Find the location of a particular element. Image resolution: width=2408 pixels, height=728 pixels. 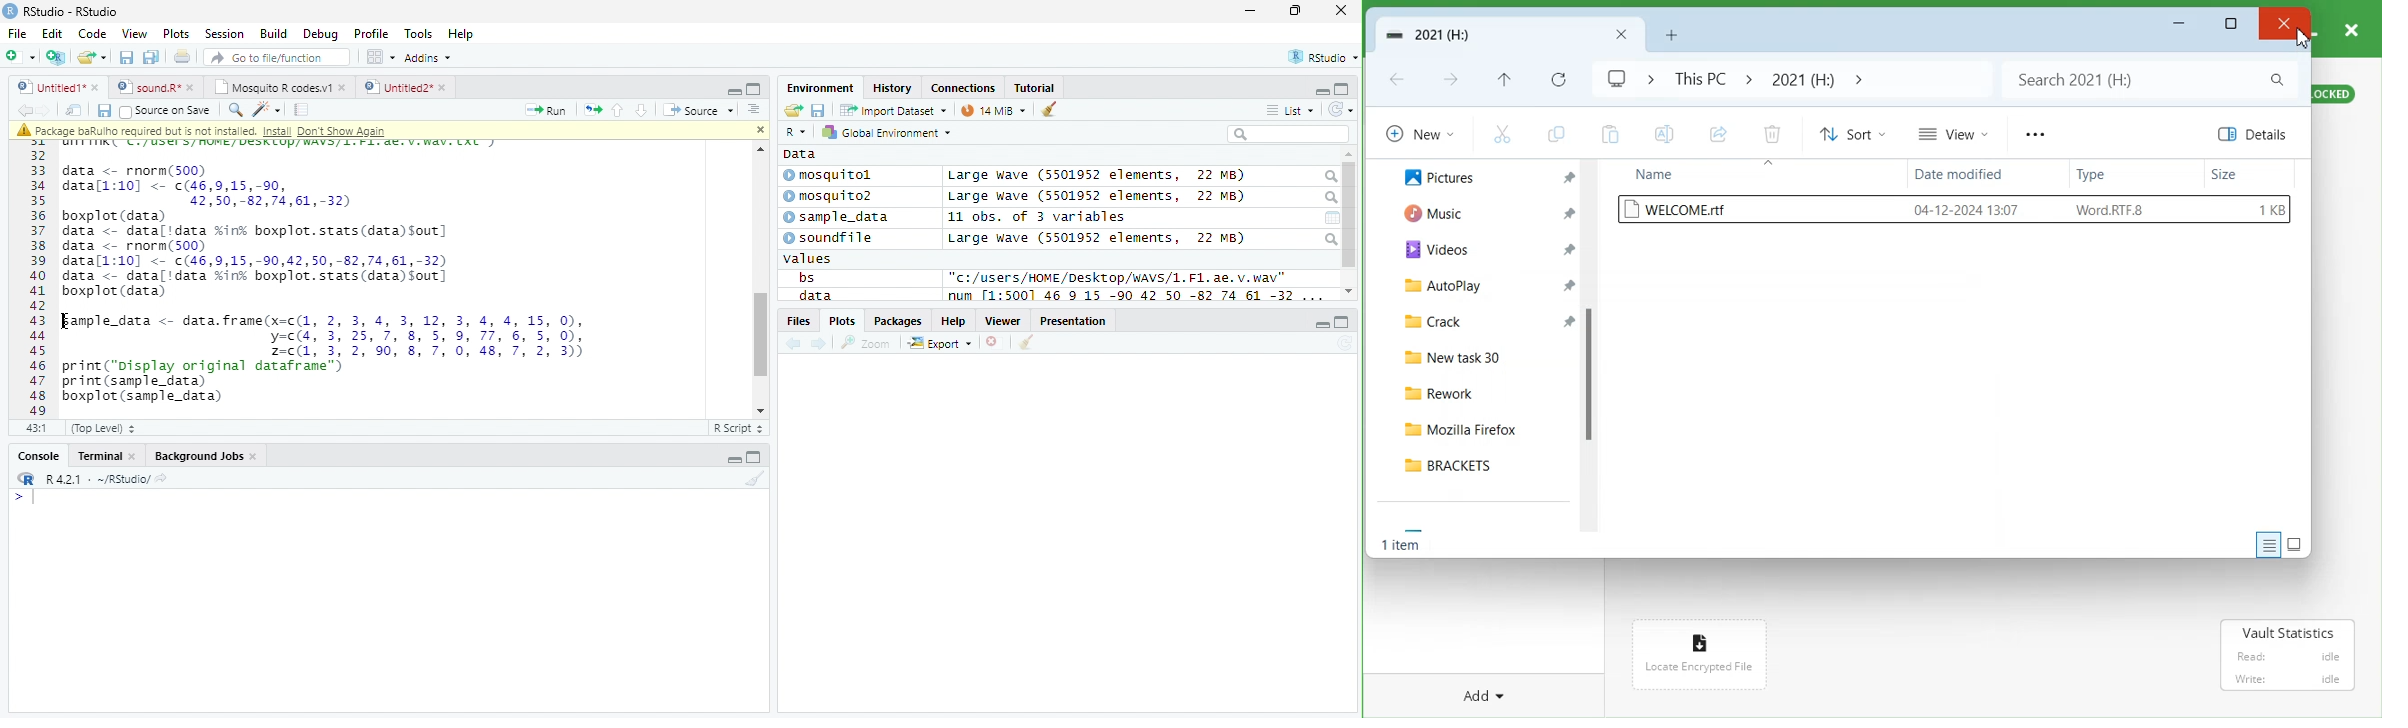

Global Environment is located at coordinates (884, 131).